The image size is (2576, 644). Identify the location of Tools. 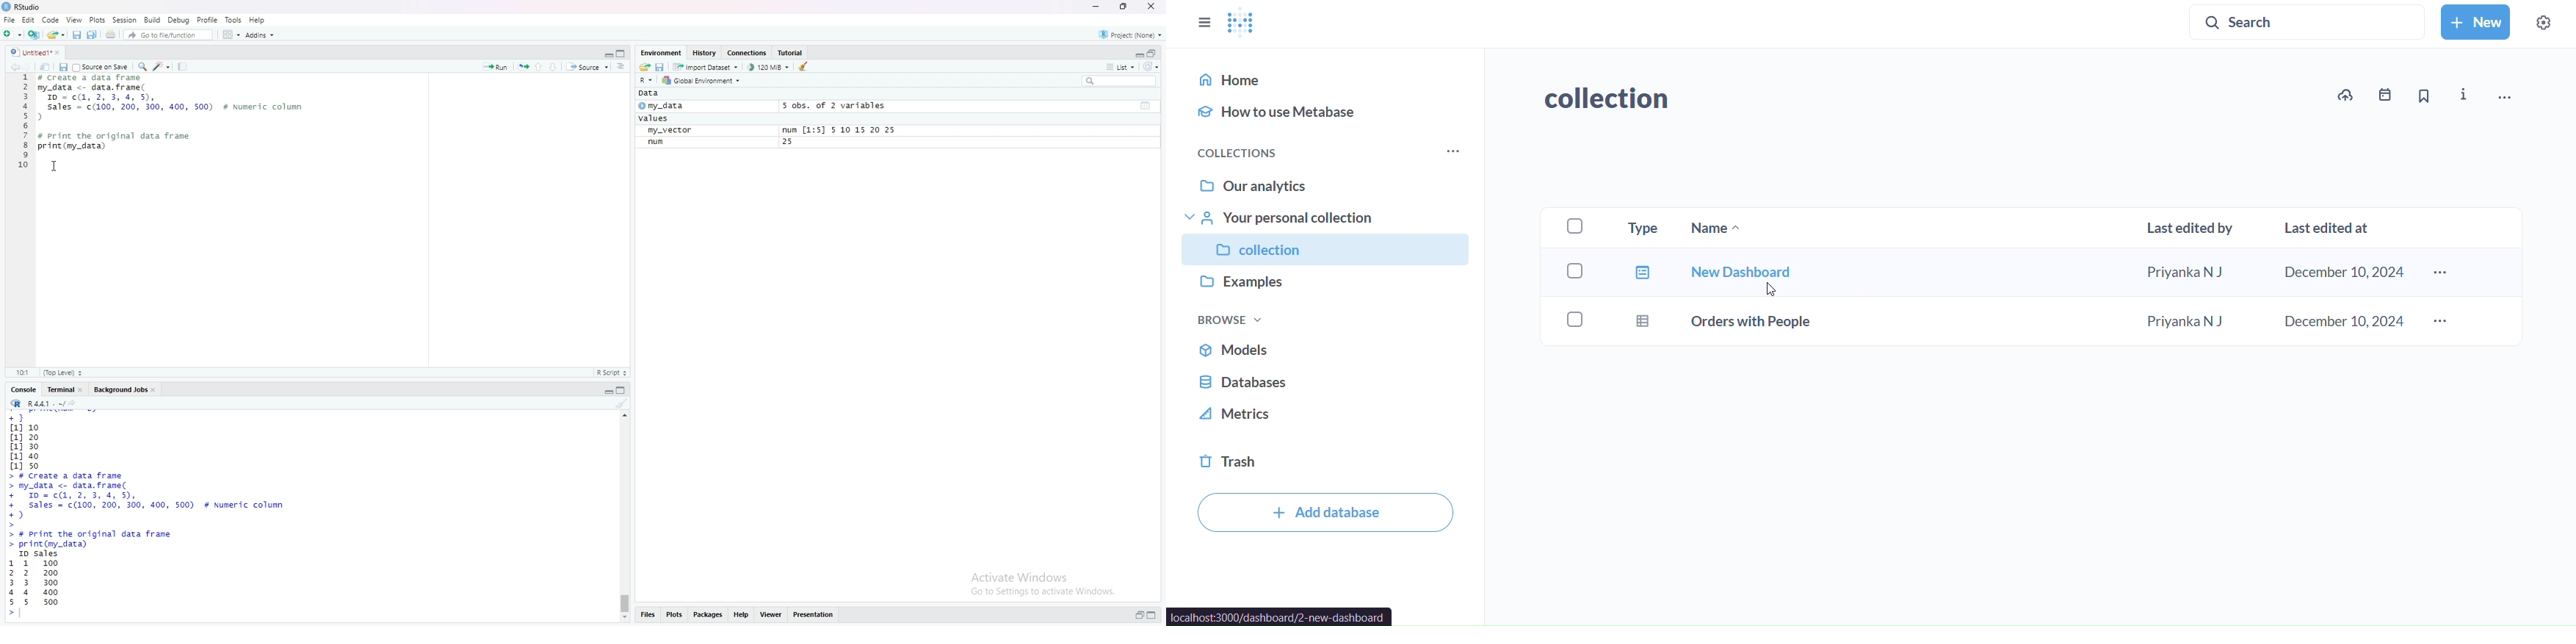
(233, 19).